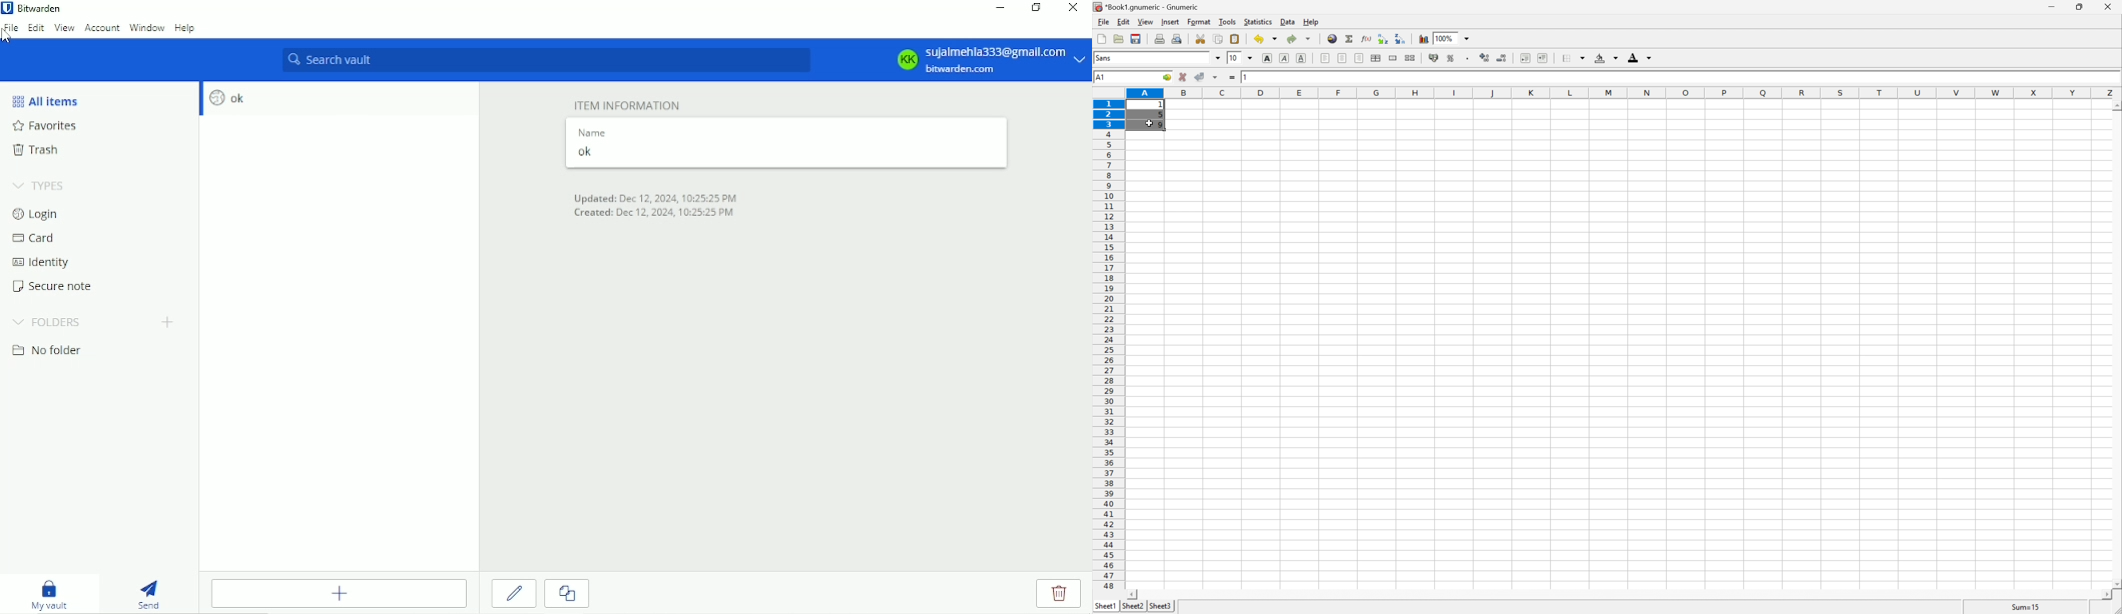  What do you see at coordinates (629, 103) in the screenshot?
I see `Item information` at bounding box center [629, 103].